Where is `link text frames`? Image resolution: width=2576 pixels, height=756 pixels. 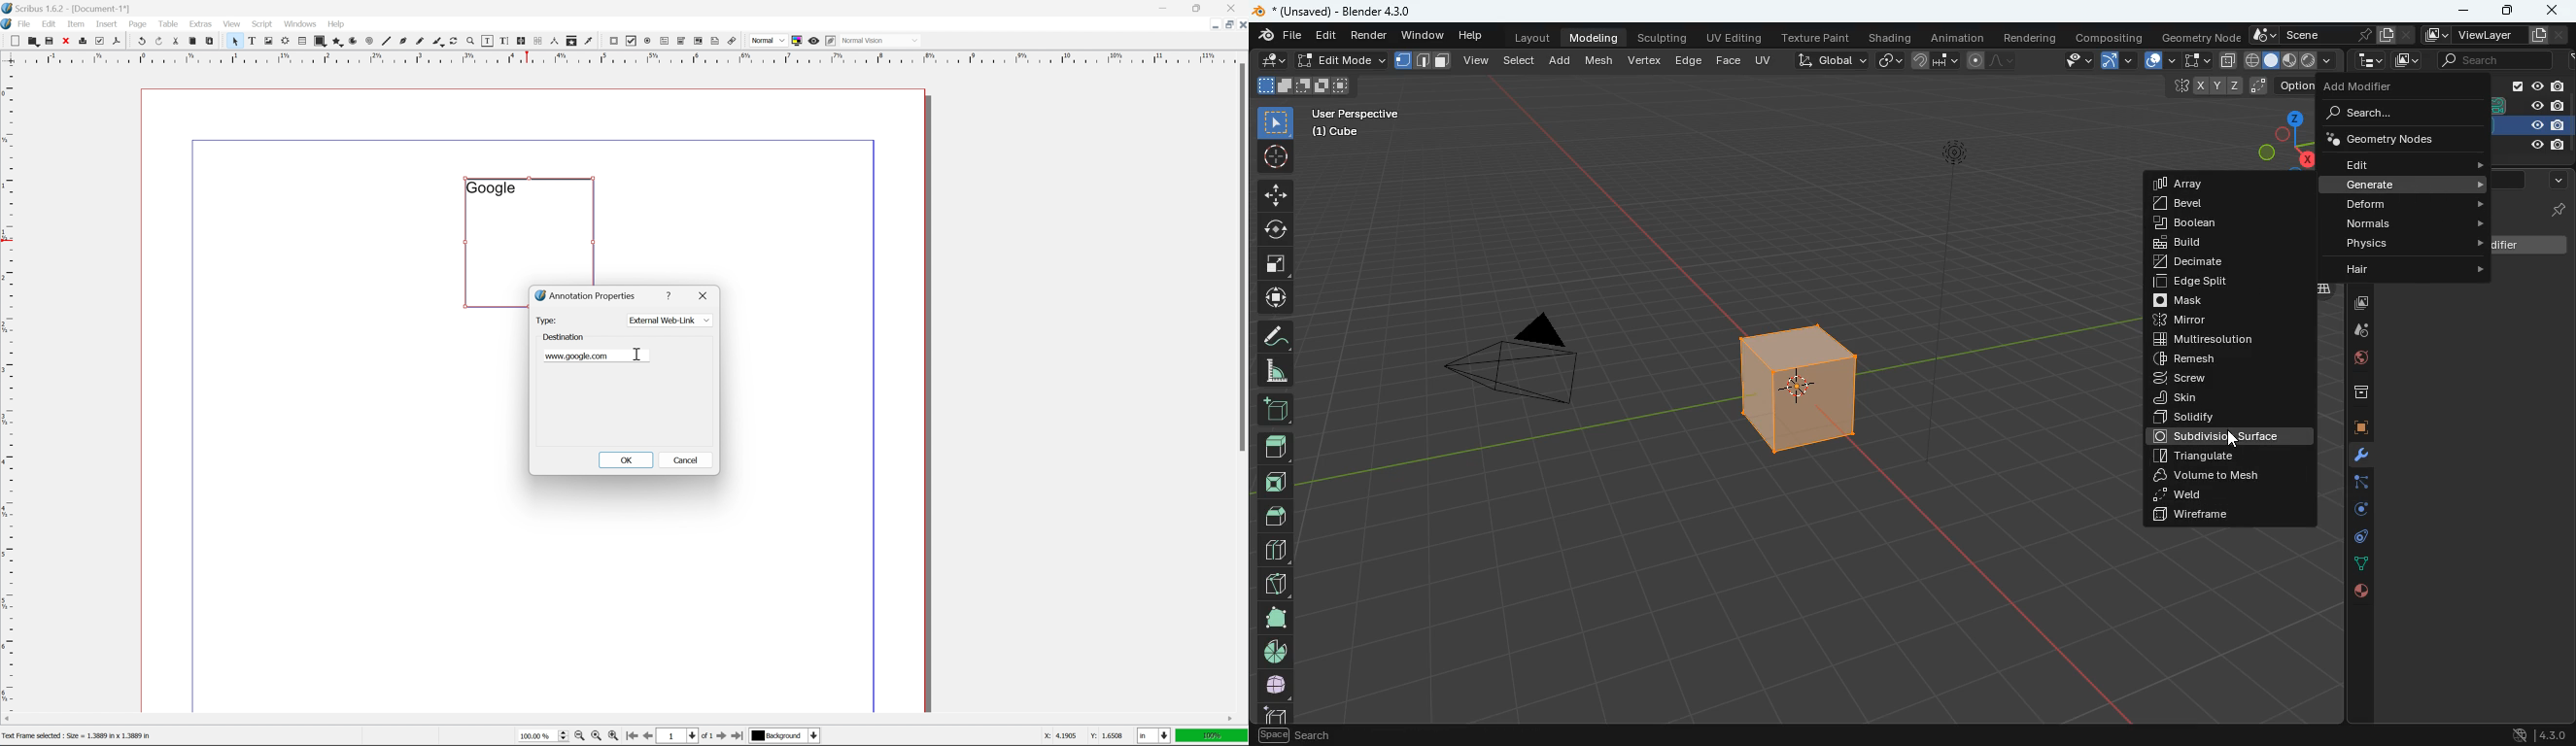 link text frames is located at coordinates (519, 41).